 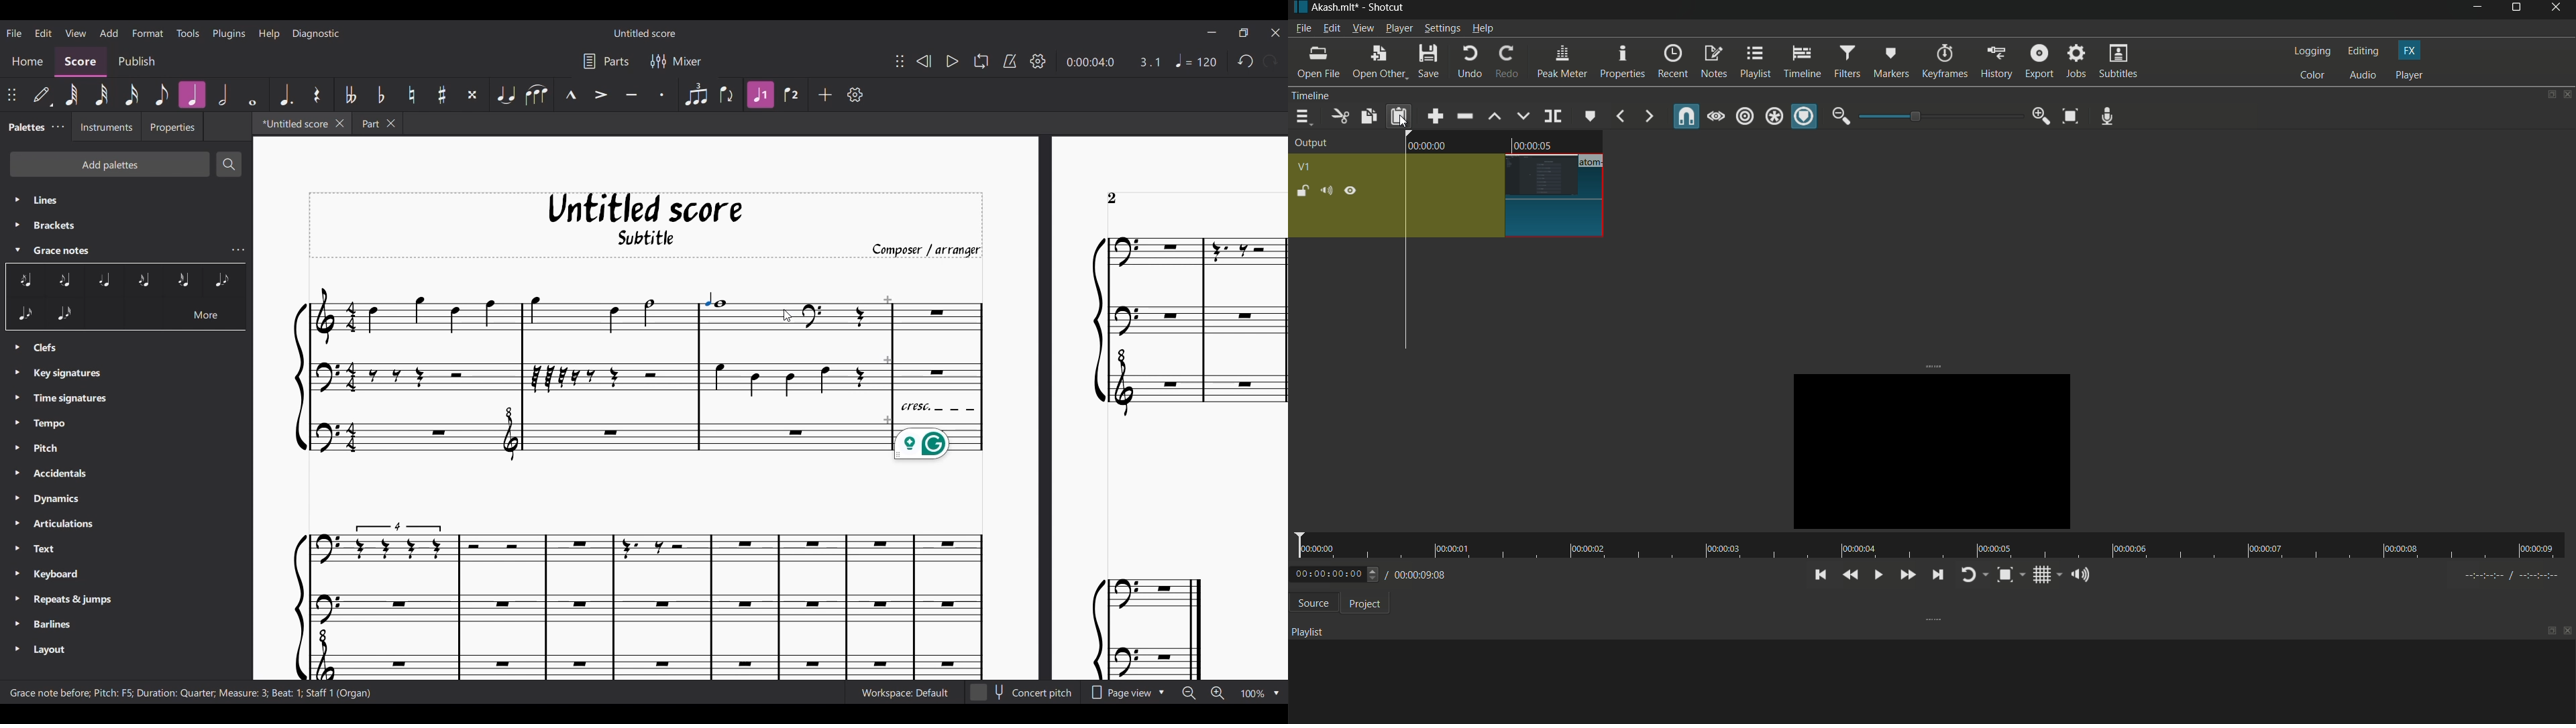 I want to click on Default, so click(x=43, y=96).